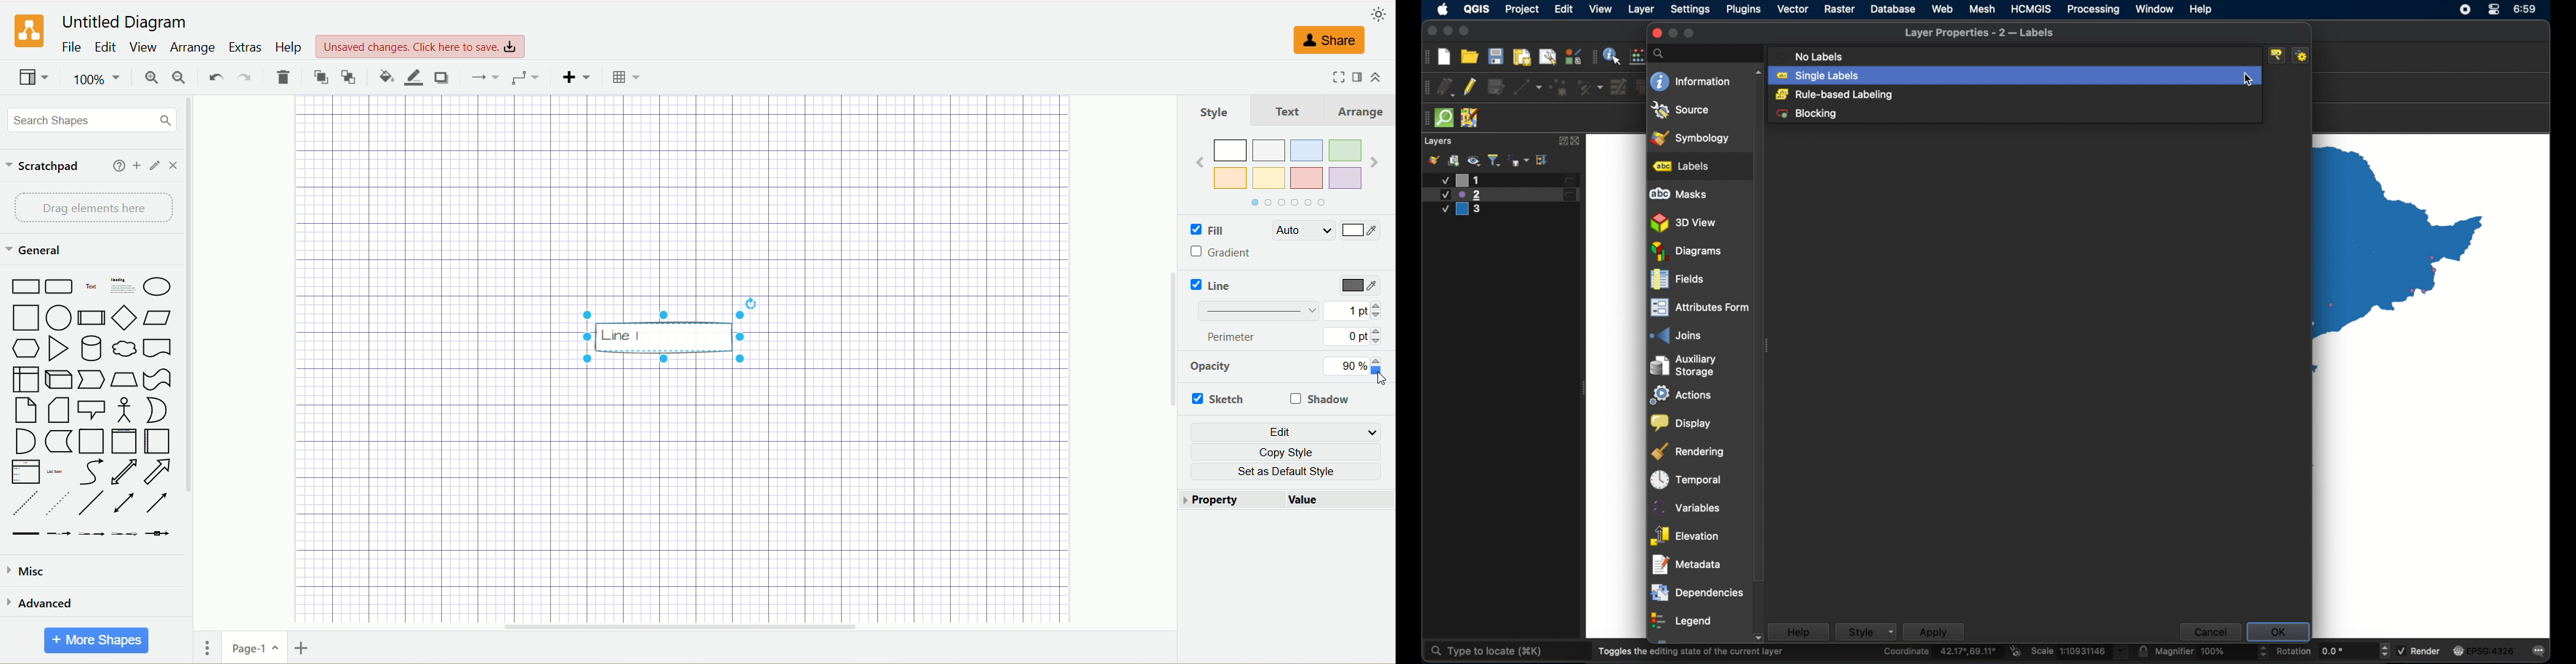 Image resolution: width=2576 pixels, height=672 pixels. I want to click on drag handle, so click(1424, 87).